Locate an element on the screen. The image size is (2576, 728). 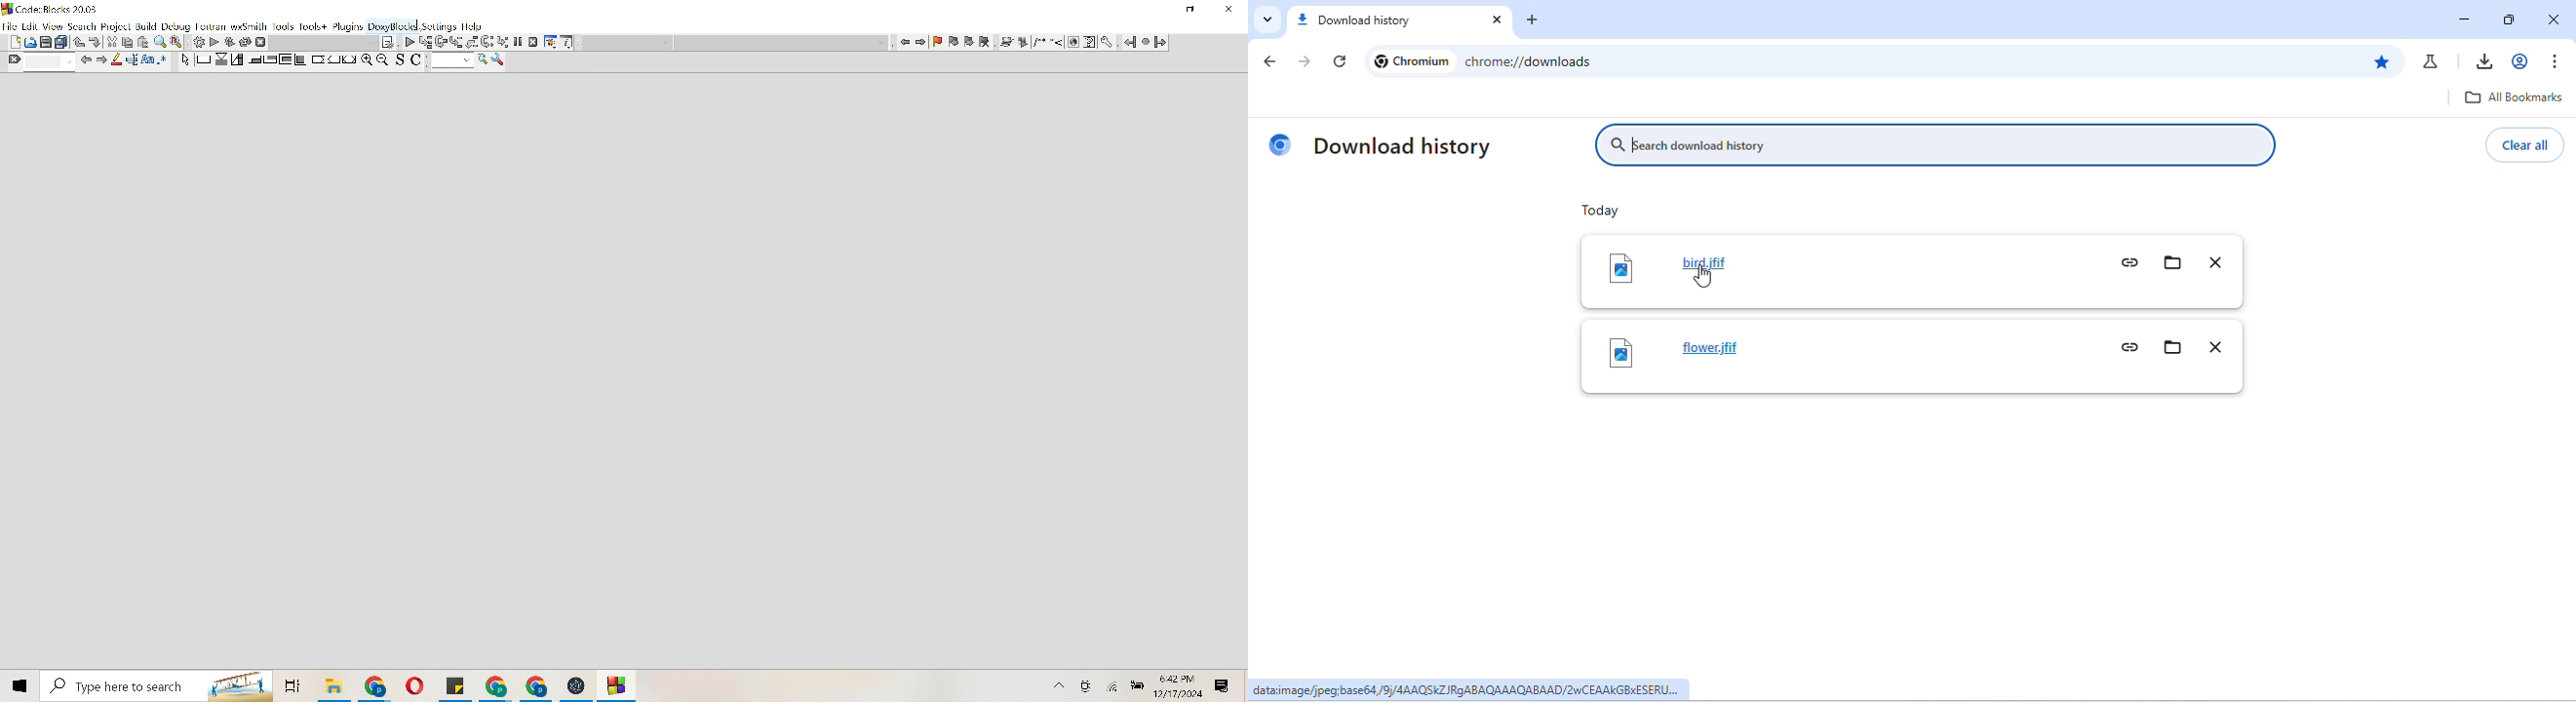
Go Back is located at coordinates (1128, 42).